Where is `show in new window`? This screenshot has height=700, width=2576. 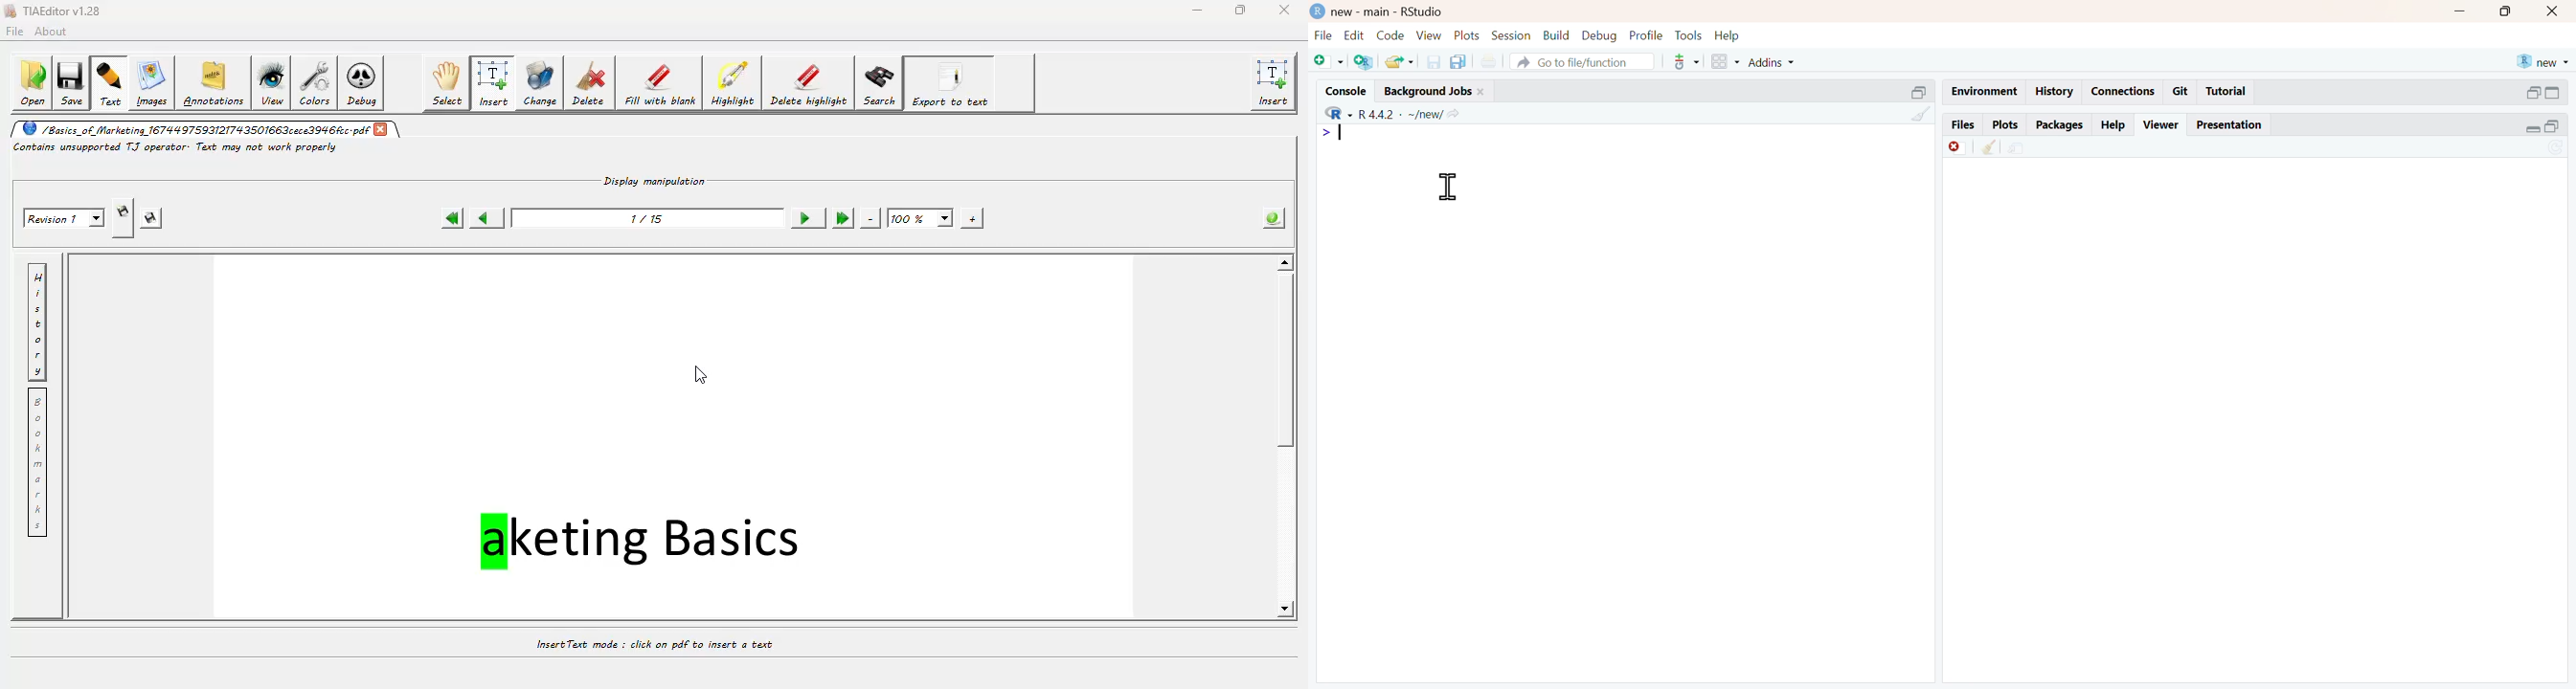
show in new window is located at coordinates (2029, 148).